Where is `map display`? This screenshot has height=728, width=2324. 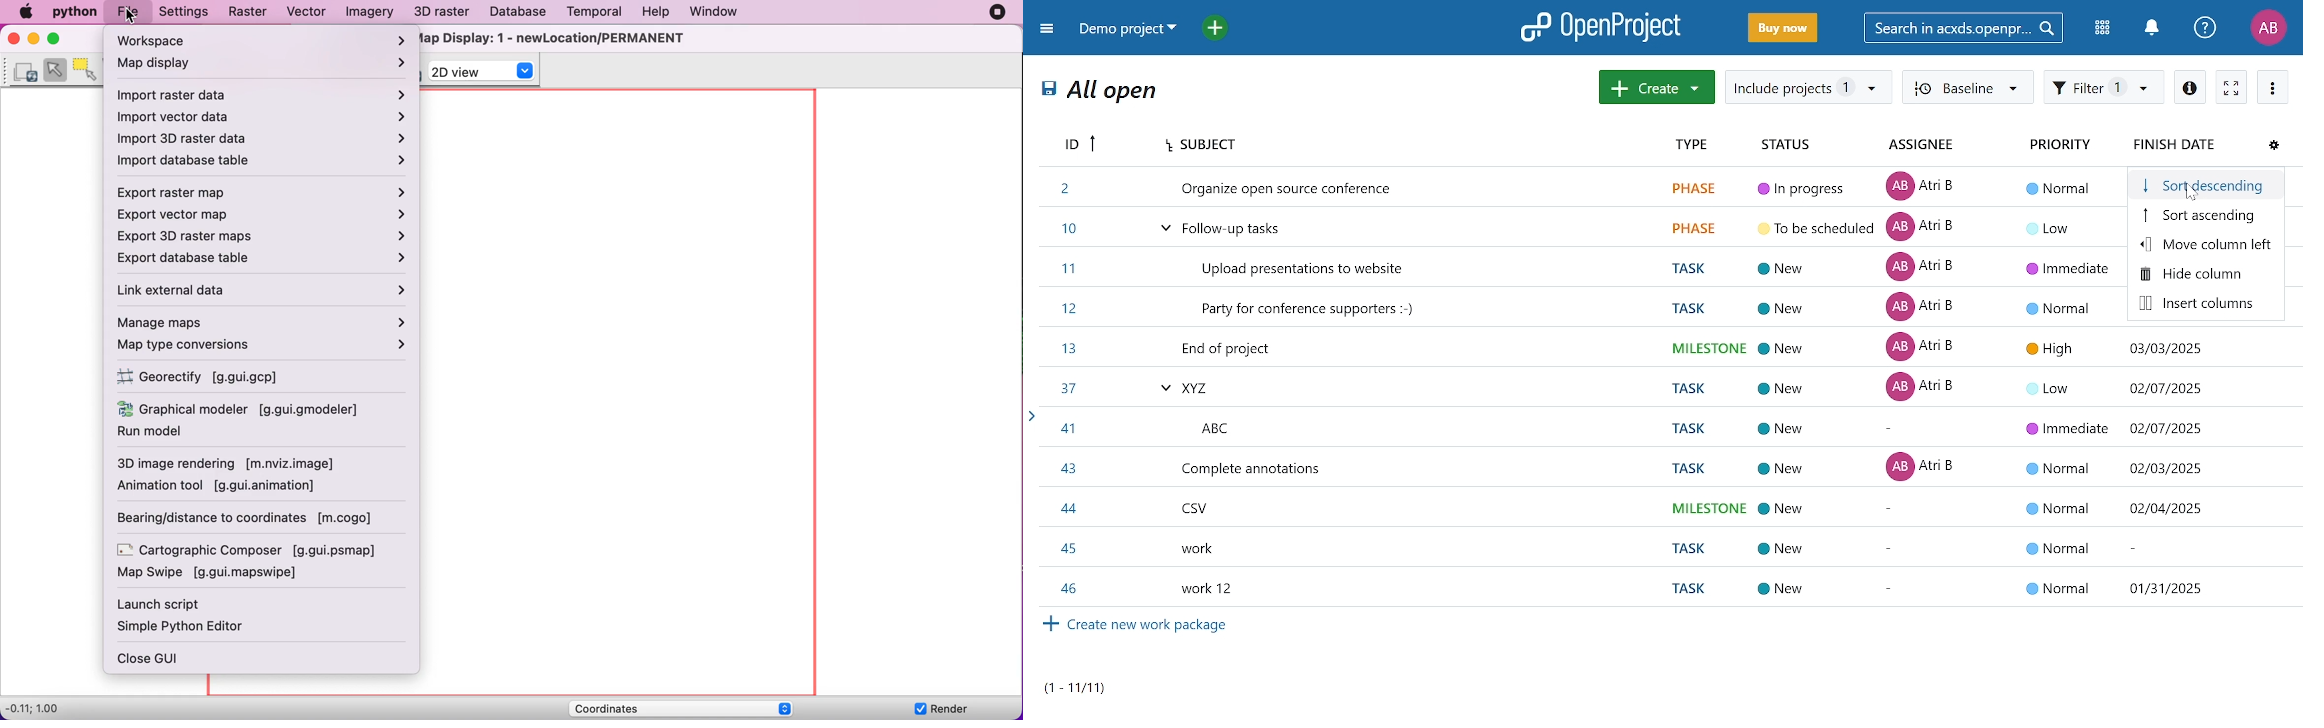
map display is located at coordinates (263, 64).